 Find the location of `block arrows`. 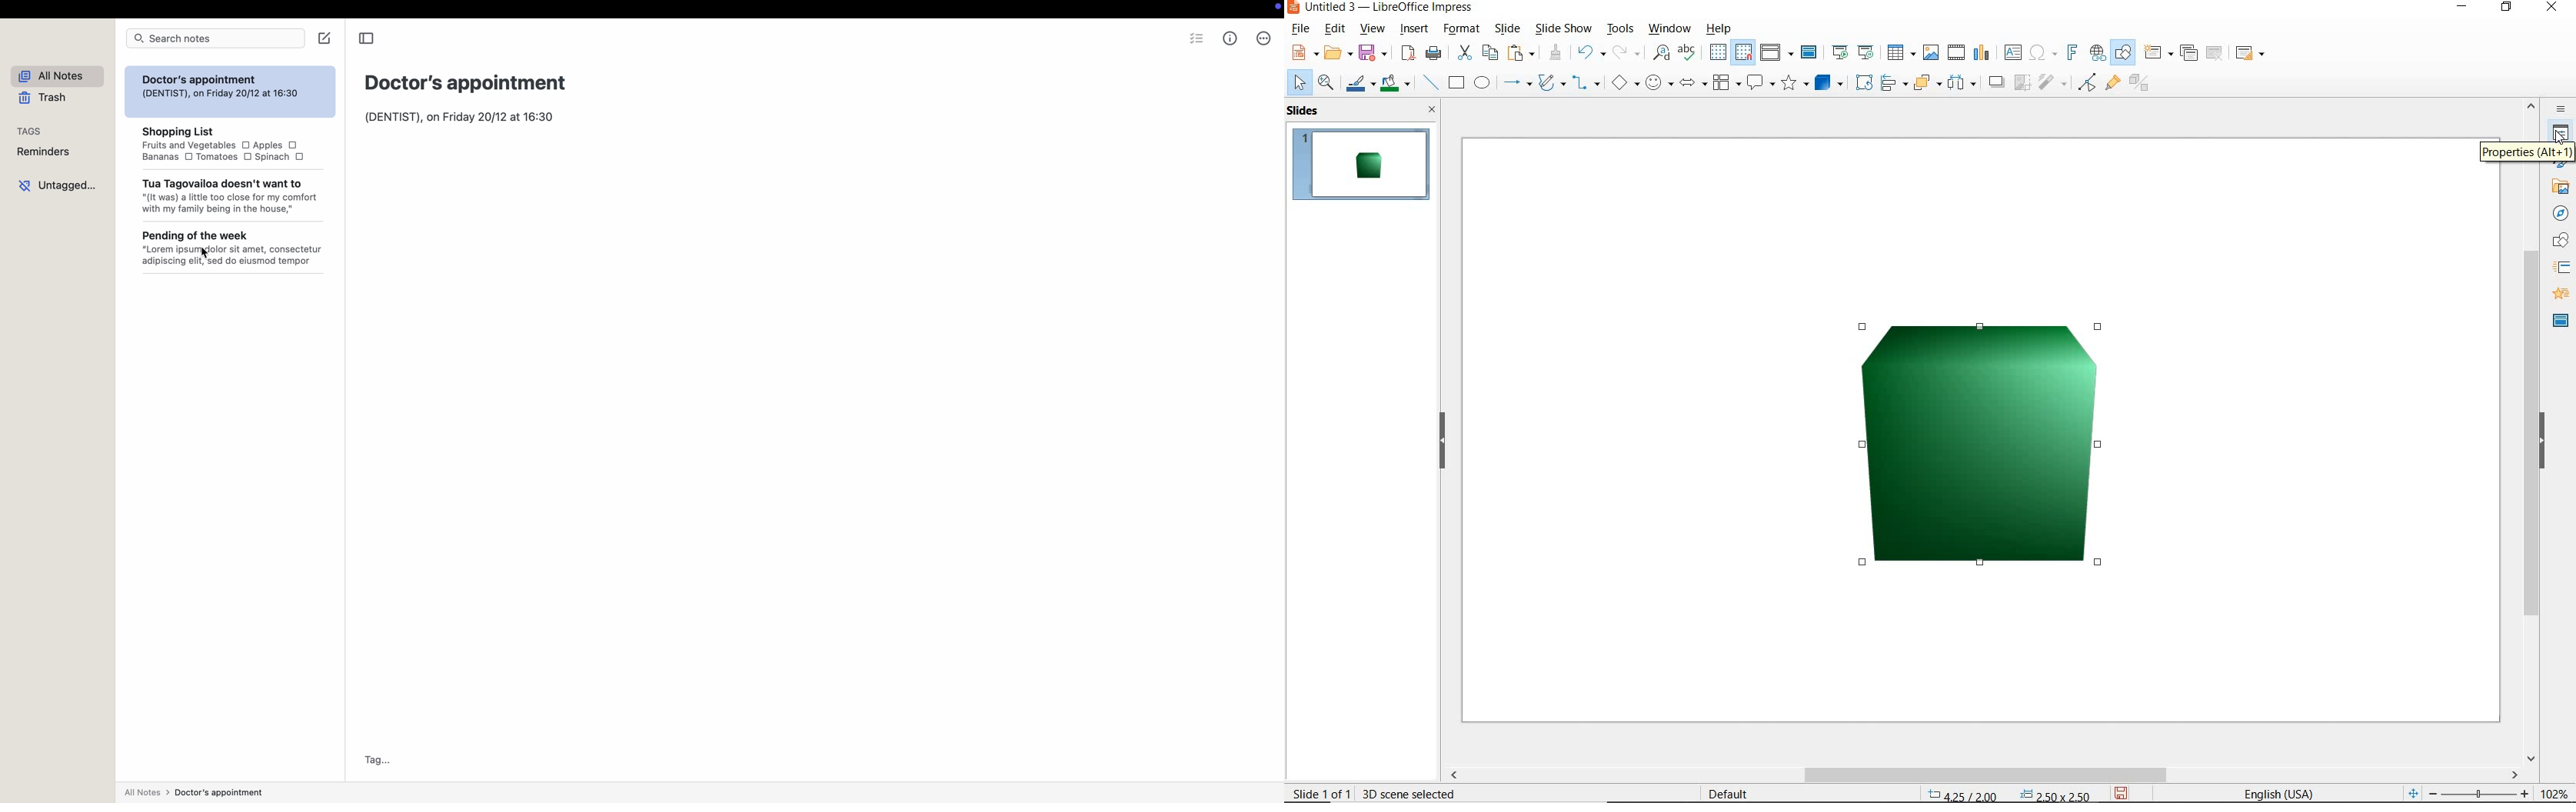

block arrows is located at coordinates (1693, 82).